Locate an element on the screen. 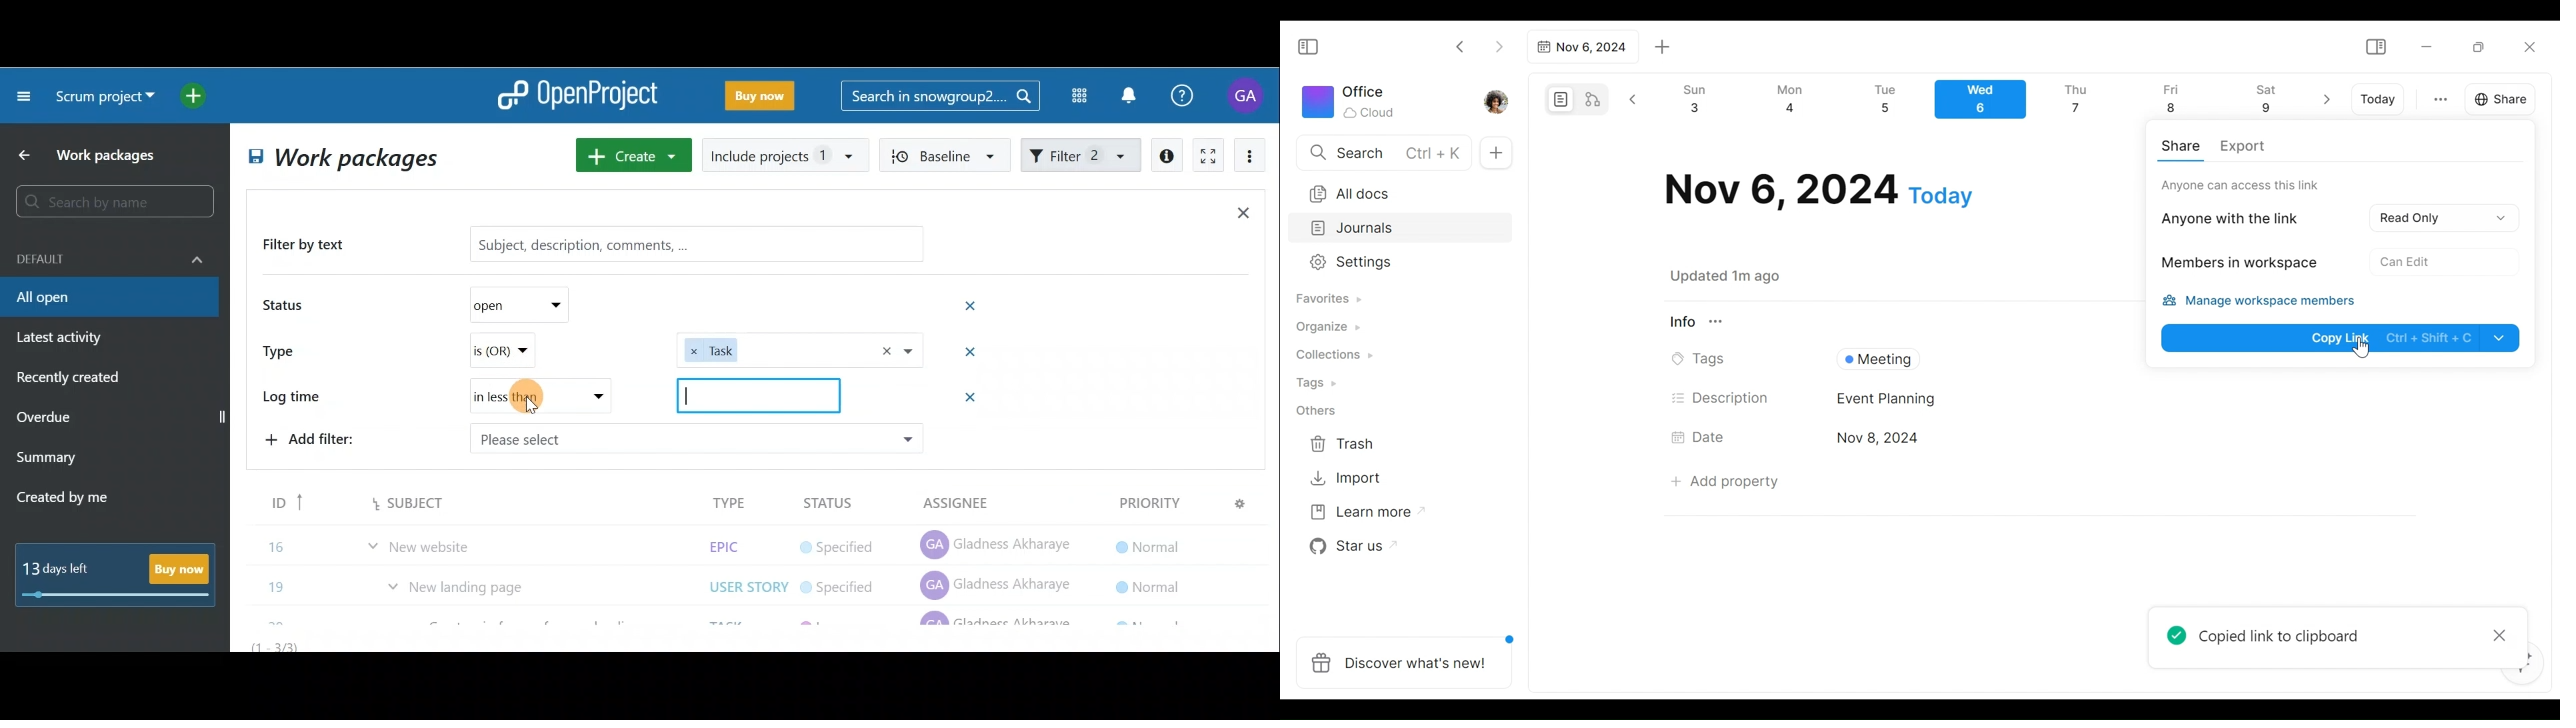 Image resolution: width=2576 pixels, height=728 pixels. Edgeless mode is located at coordinates (1594, 99).